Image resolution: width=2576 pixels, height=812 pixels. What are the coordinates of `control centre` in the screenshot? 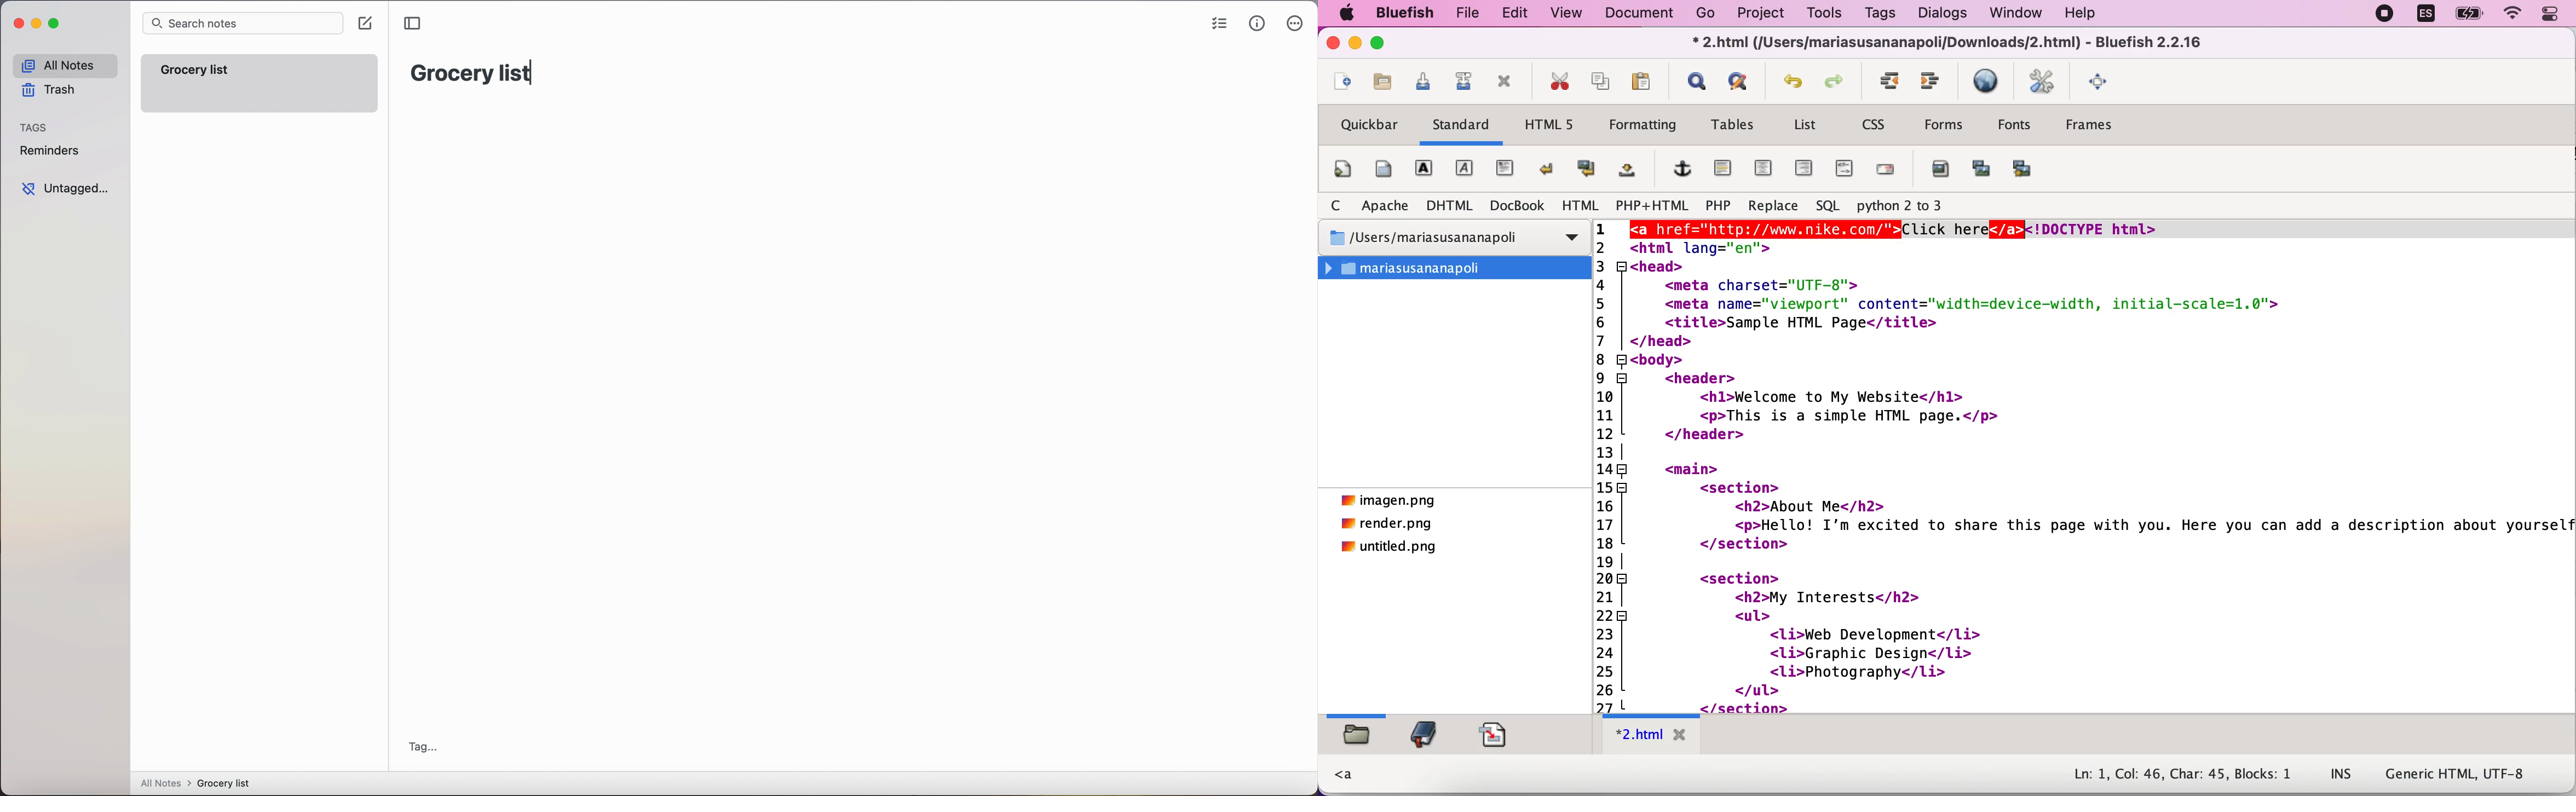 It's located at (2550, 14).